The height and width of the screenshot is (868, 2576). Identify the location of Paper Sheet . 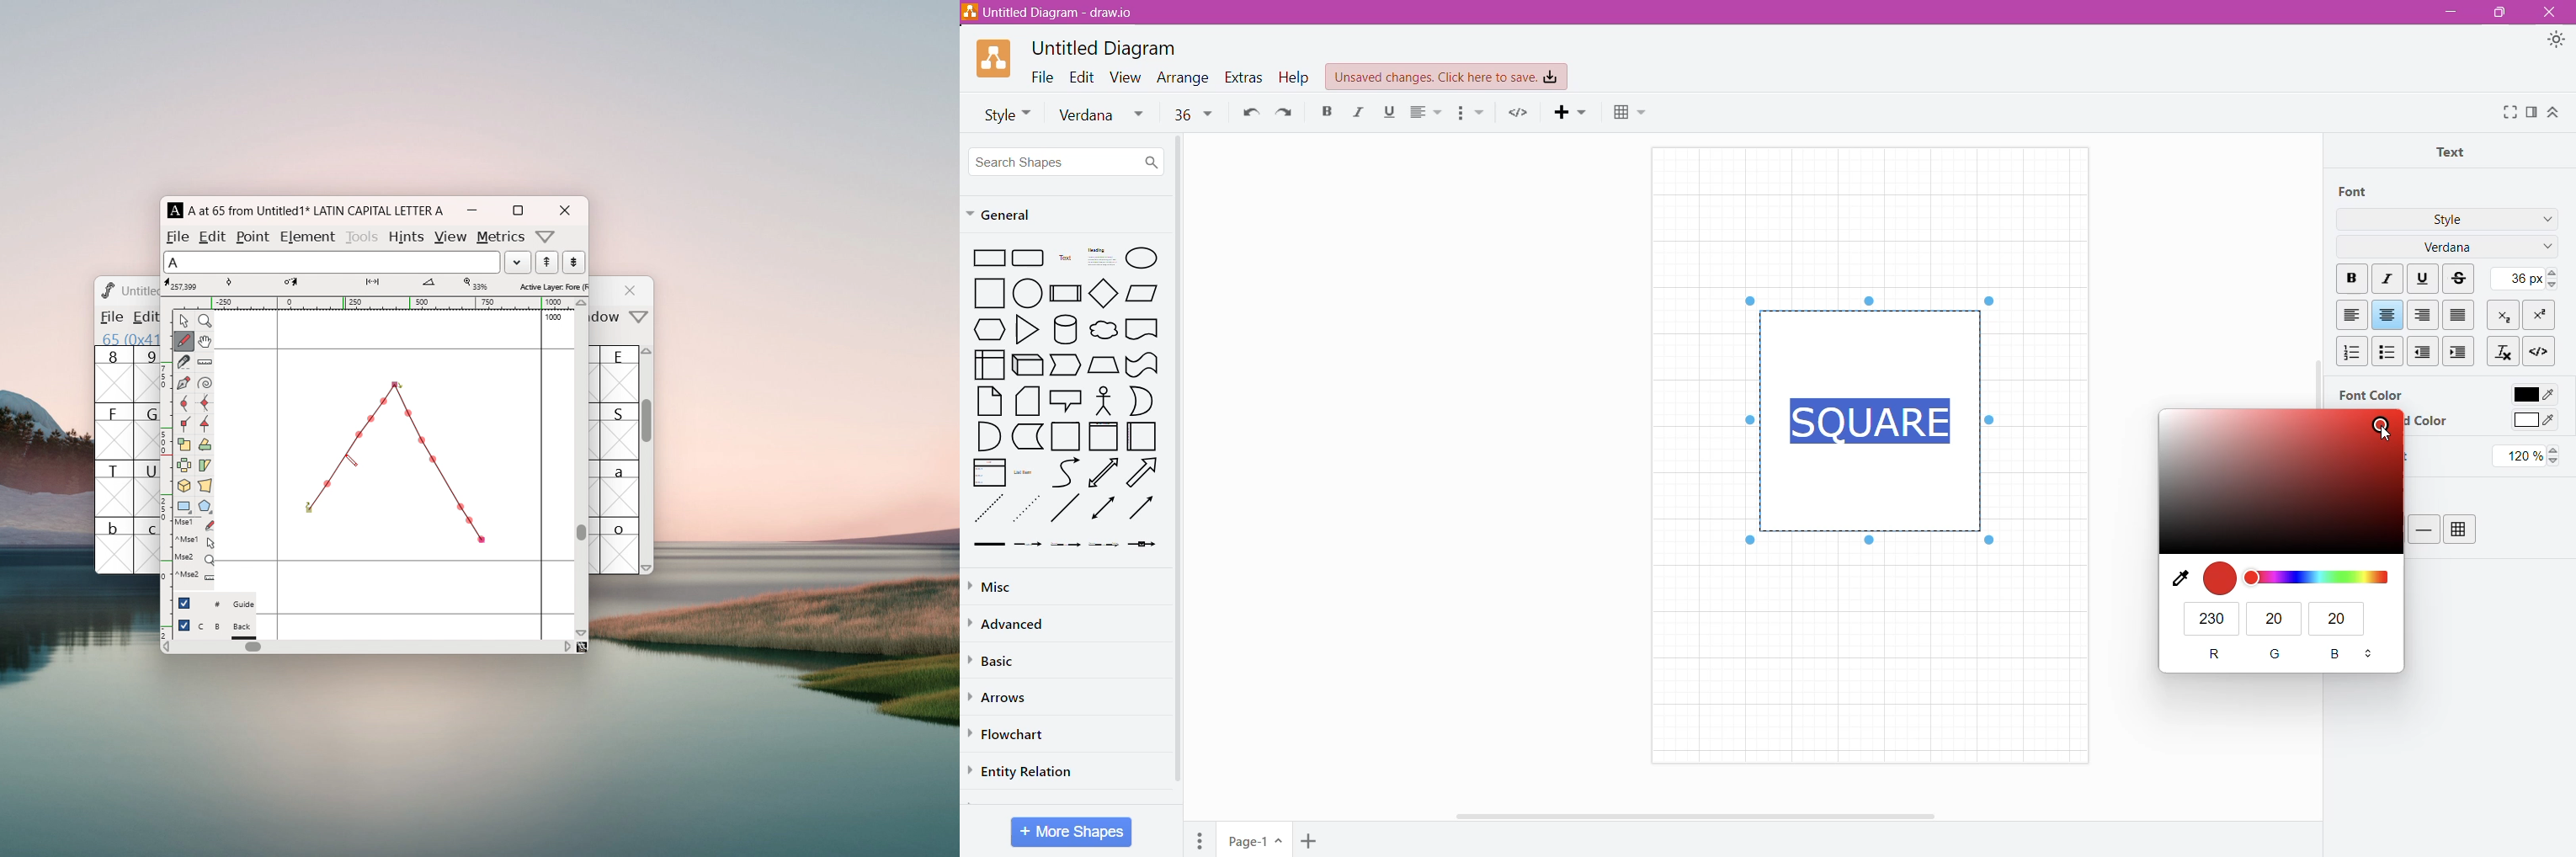
(989, 401).